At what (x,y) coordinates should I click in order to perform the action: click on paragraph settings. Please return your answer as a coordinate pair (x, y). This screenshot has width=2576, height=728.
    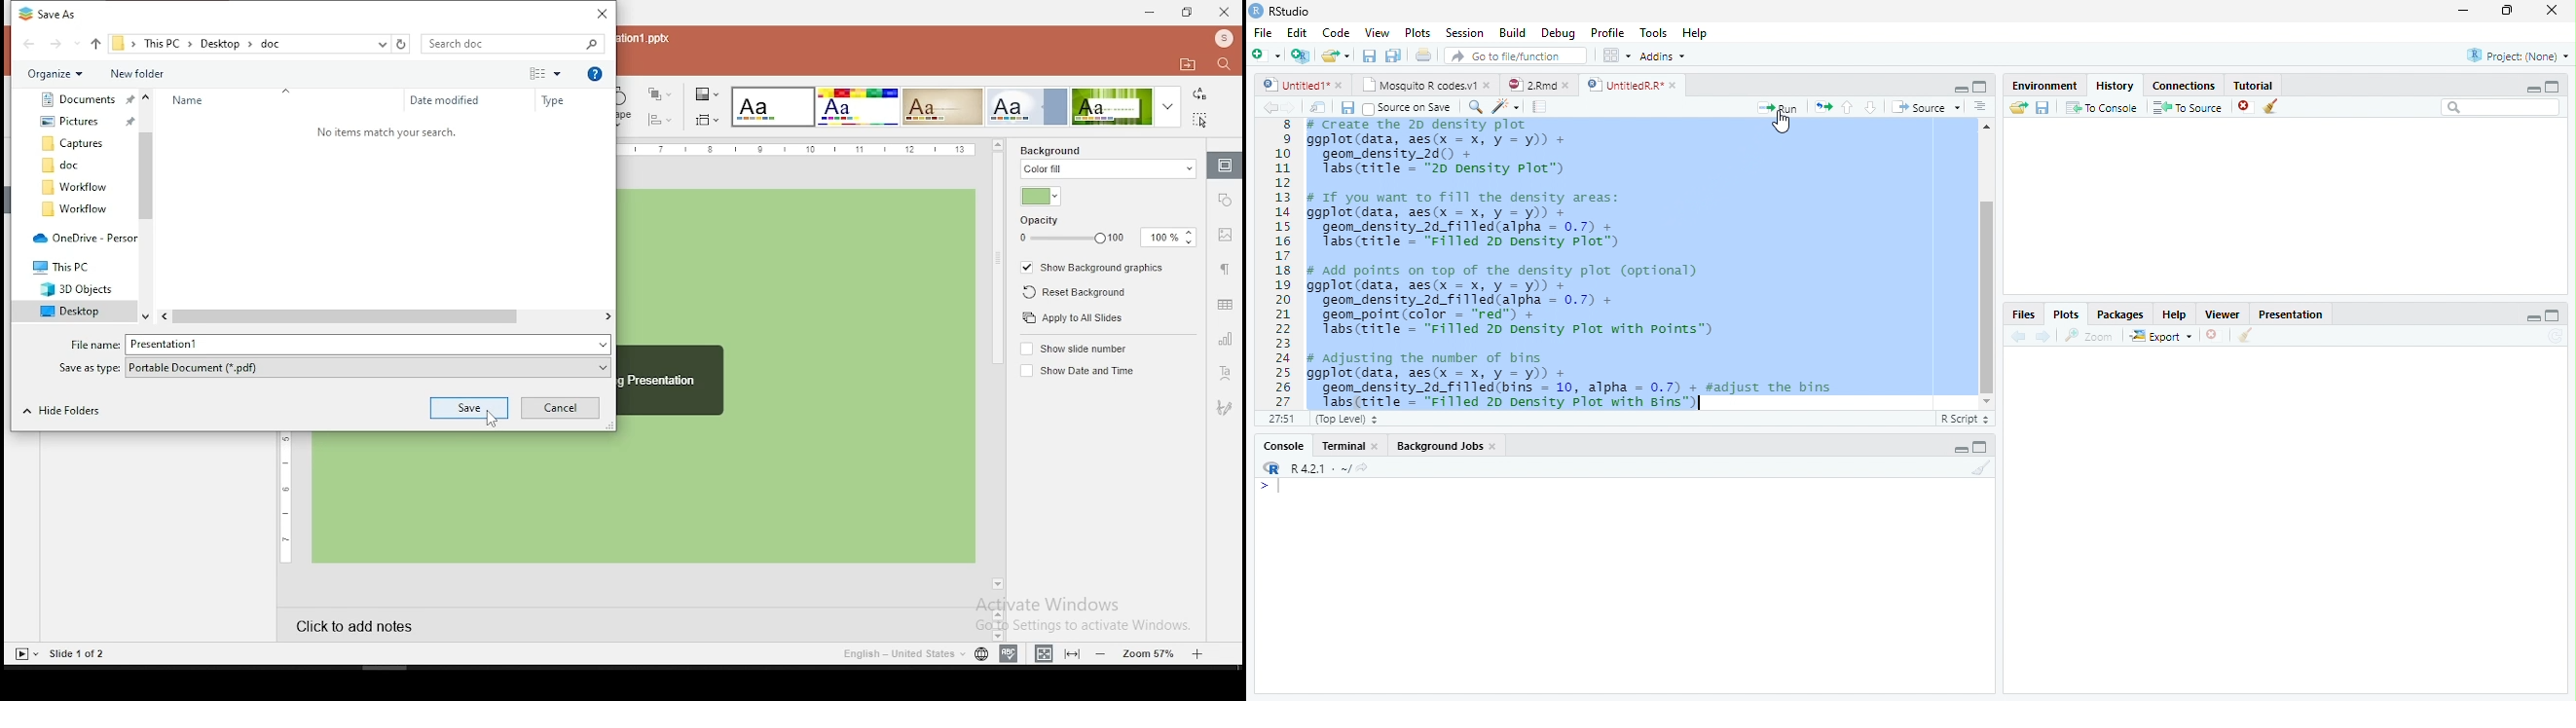
    Looking at the image, I should click on (1227, 273).